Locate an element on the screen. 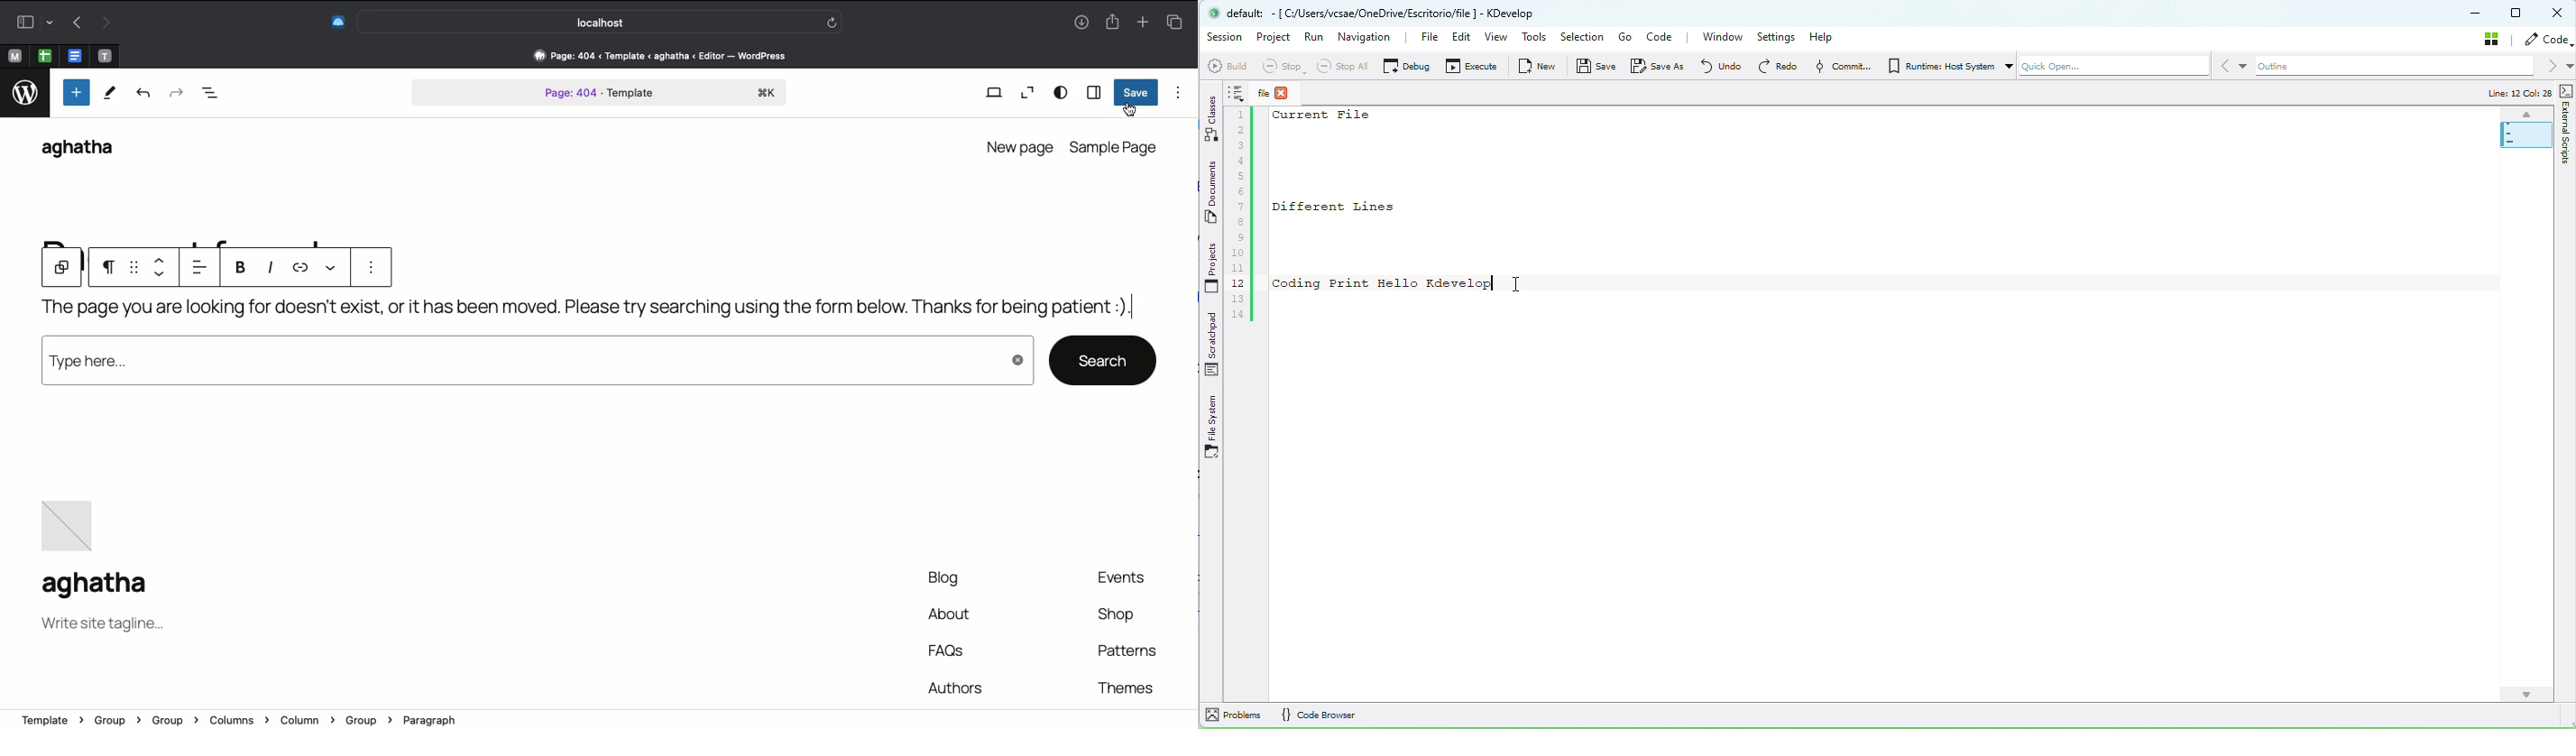 This screenshot has width=2576, height=756. Add new block is located at coordinates (75, 92).